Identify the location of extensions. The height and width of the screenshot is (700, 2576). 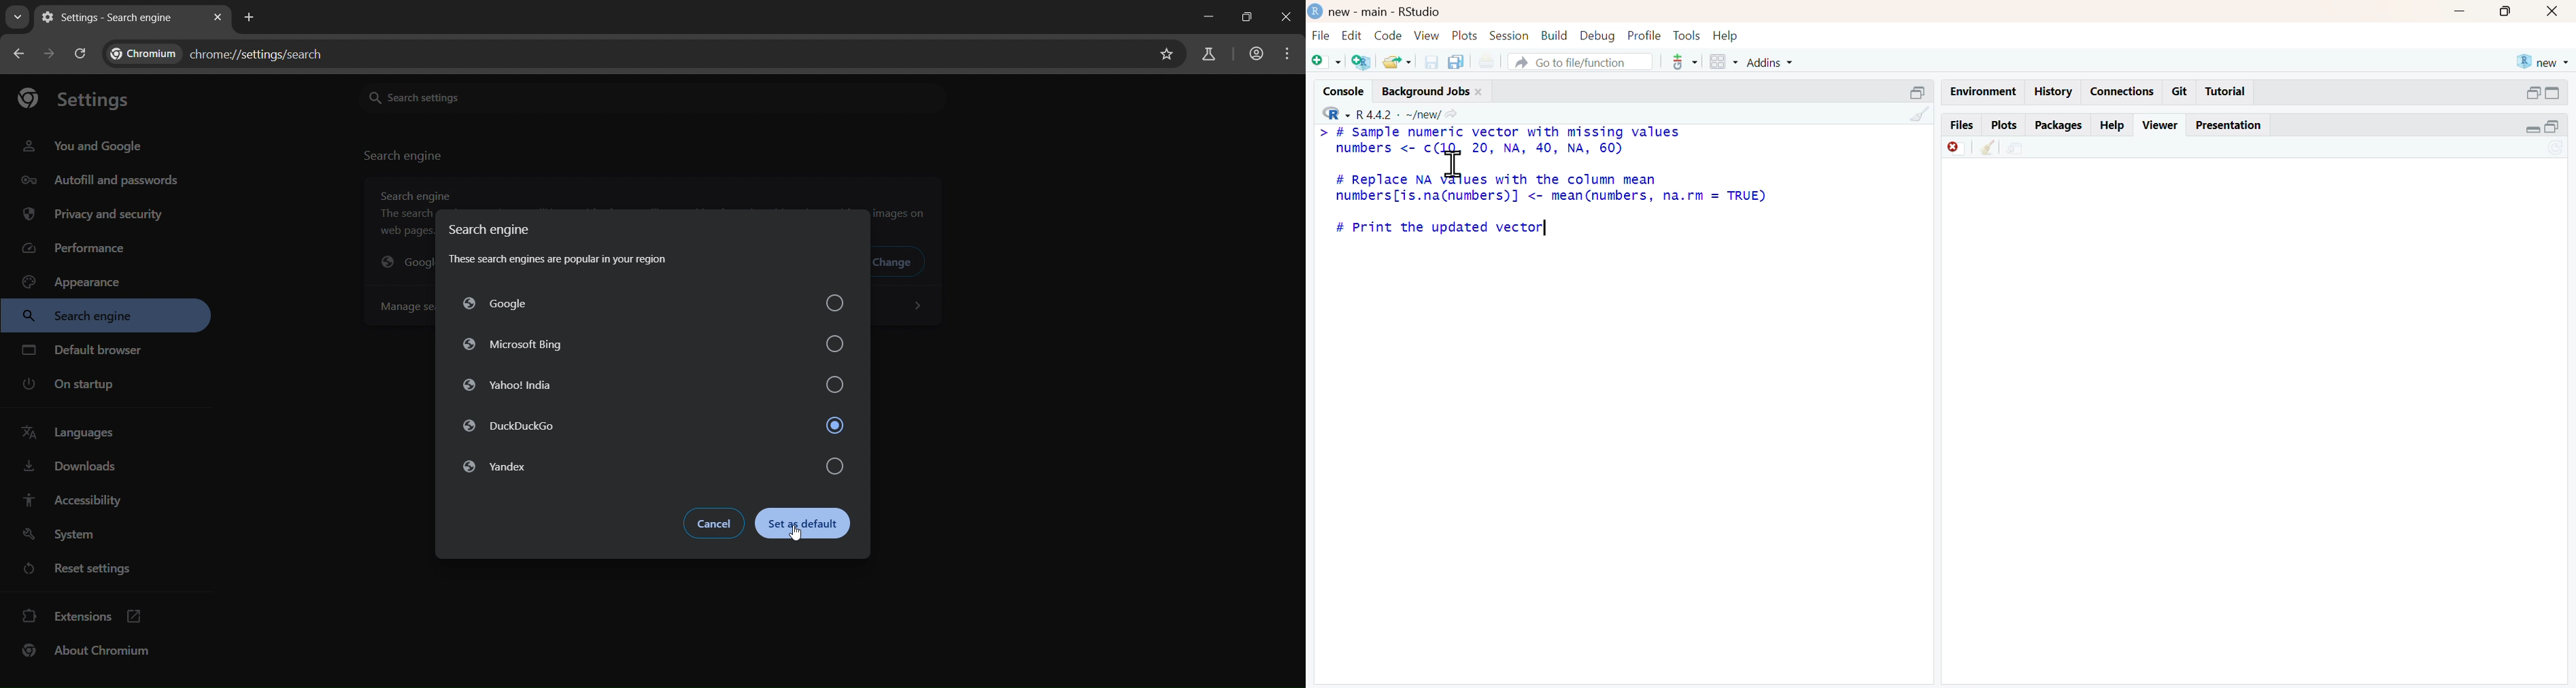
(82, 618).